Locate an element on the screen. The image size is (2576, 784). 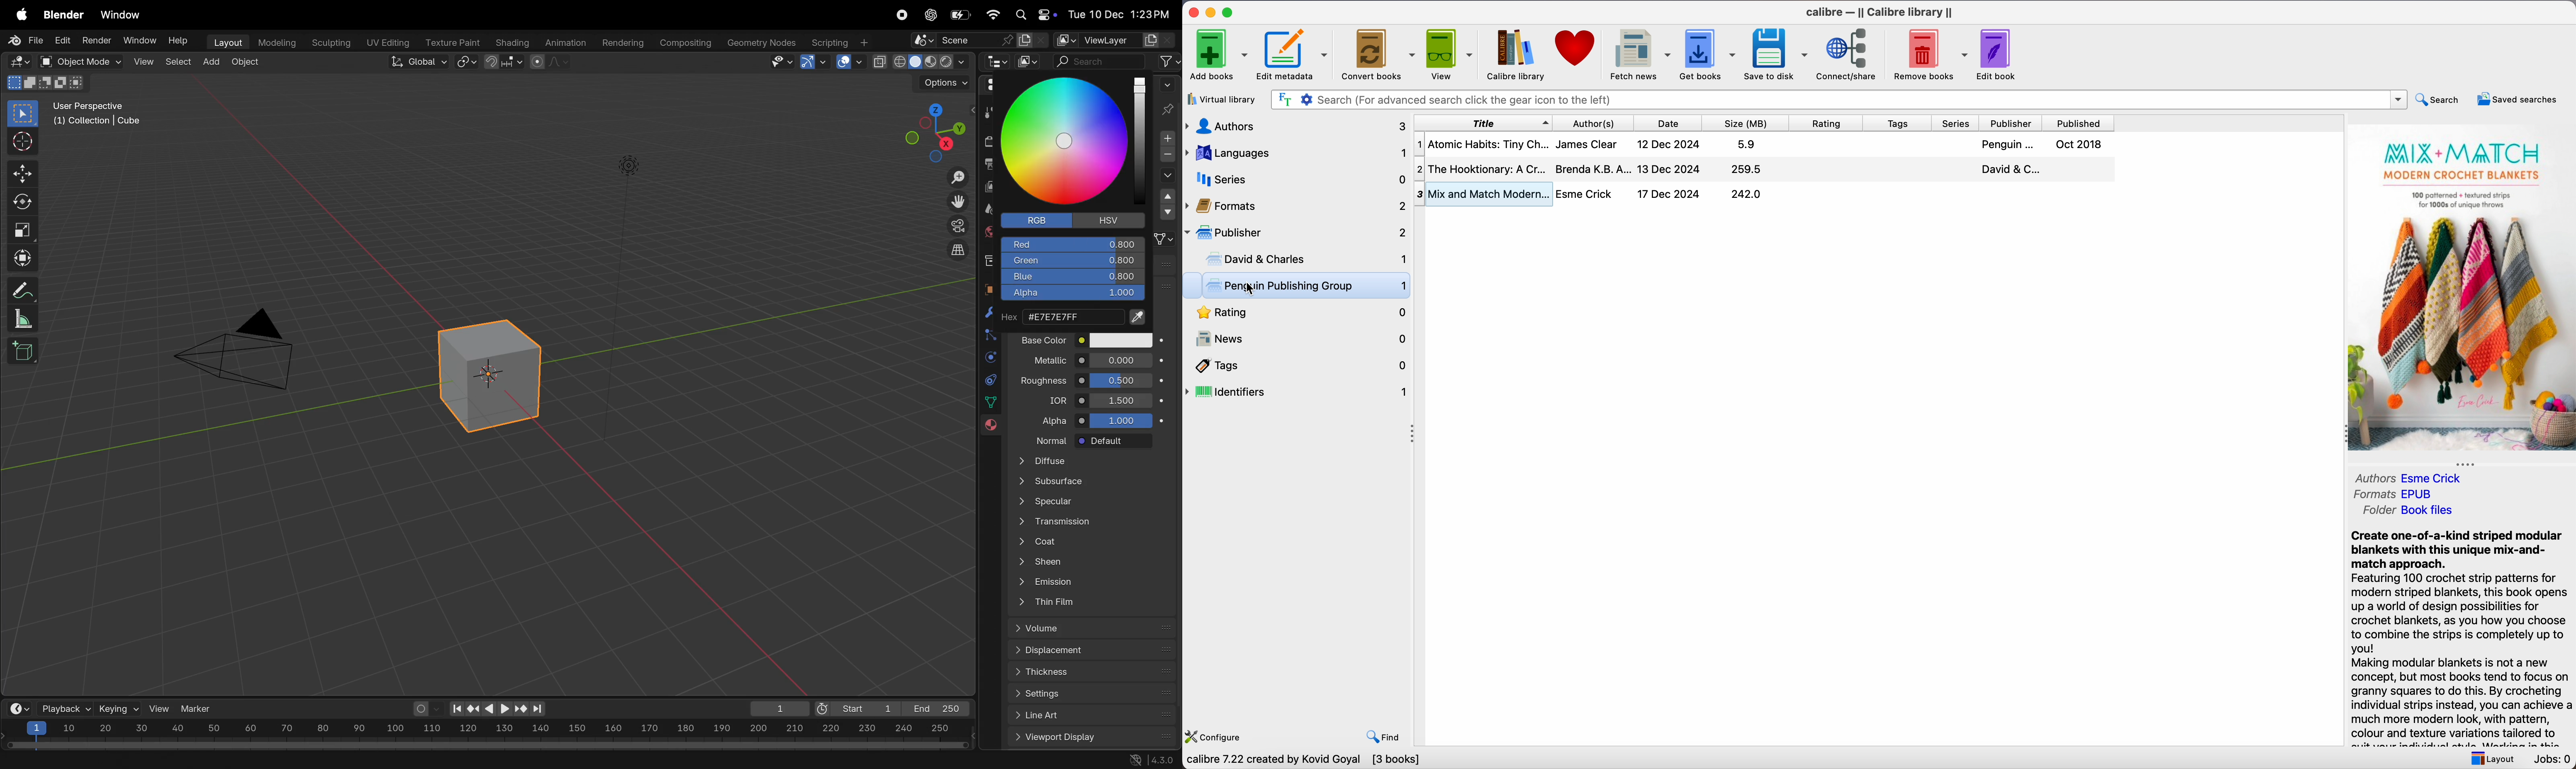
formats is located at coordinates (1296, 204).